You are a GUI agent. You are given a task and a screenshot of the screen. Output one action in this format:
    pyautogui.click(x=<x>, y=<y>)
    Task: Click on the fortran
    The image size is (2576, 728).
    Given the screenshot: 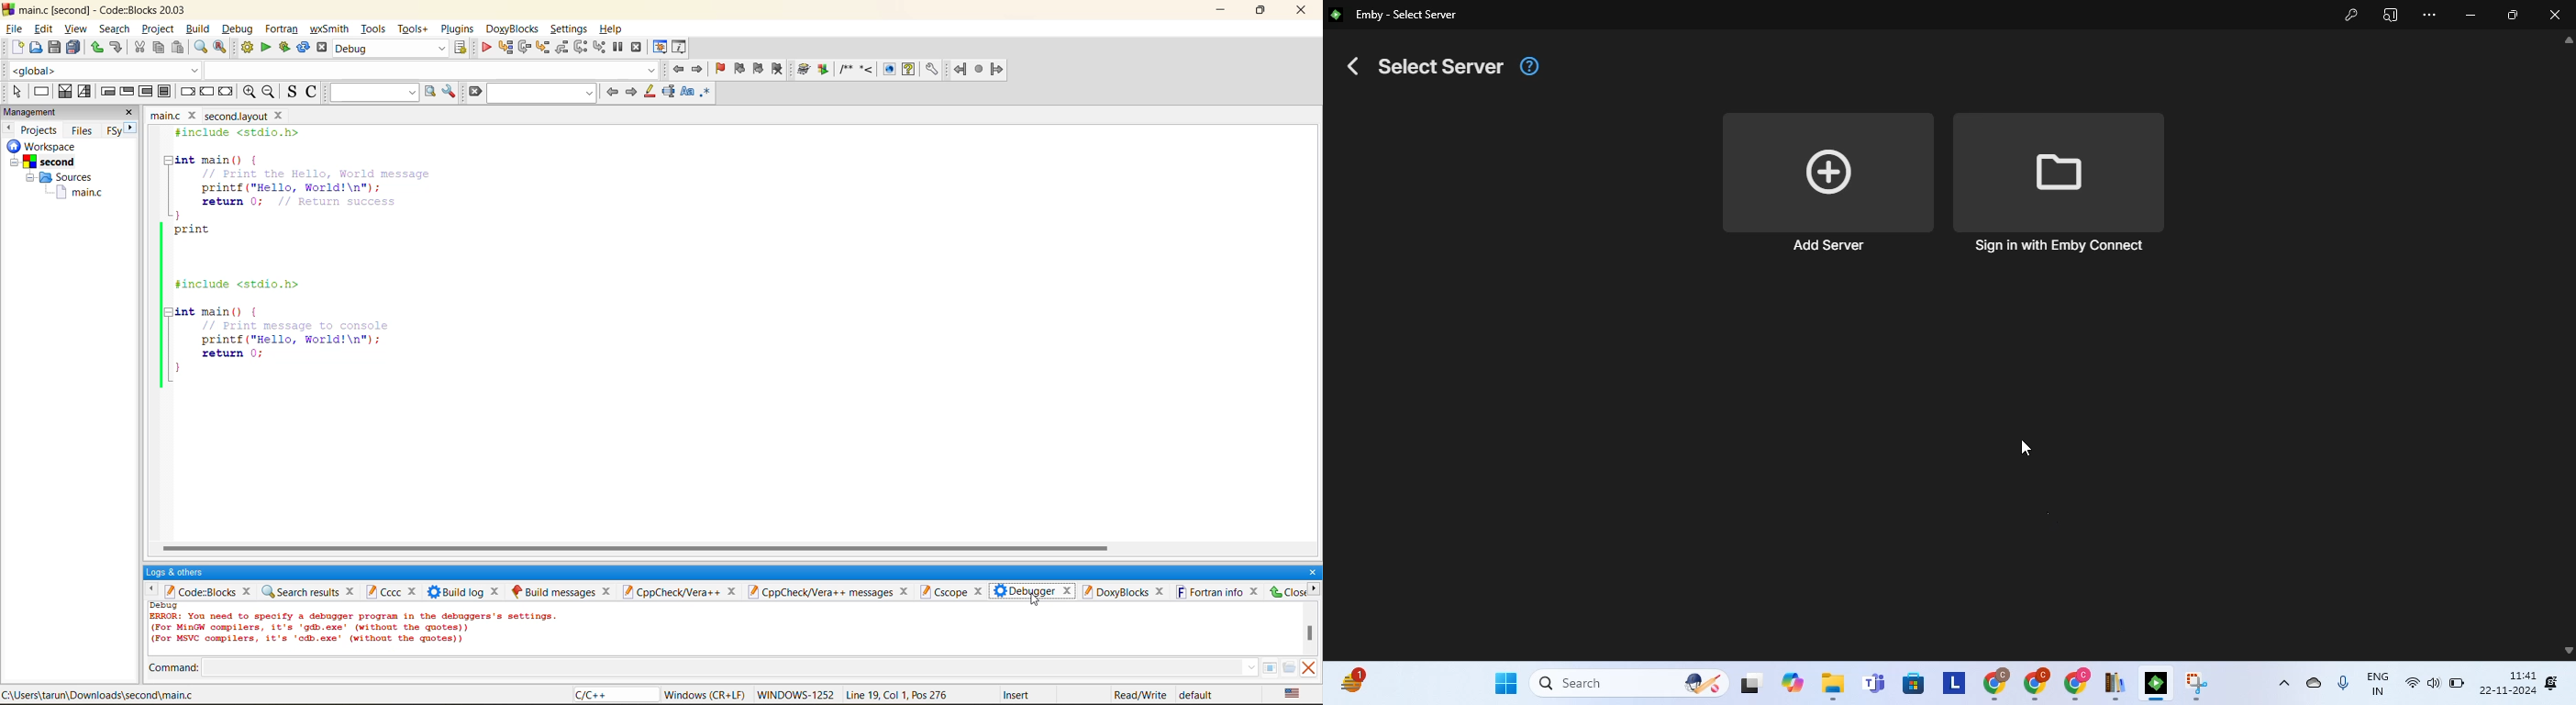 What is the action you would take?
    pyautogui.click(x=980, y=71)
    